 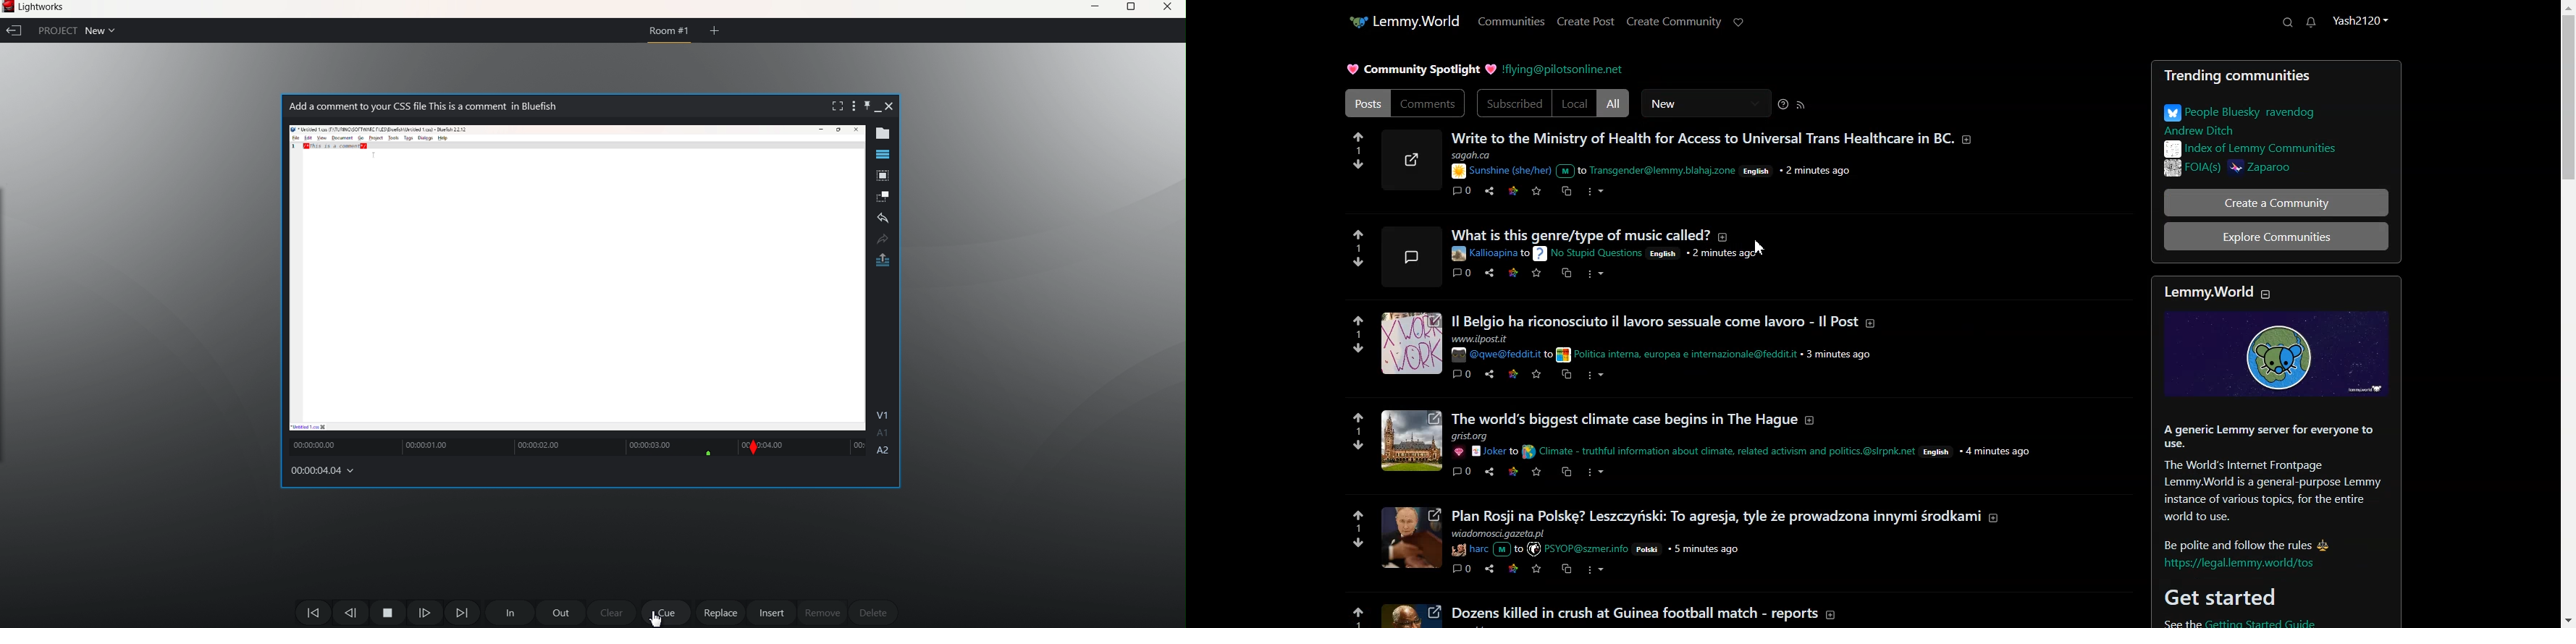 What do you see at coordinates (713, 454) in the screenshot?
I see `Cue Added` at bounding box center [713, 454].